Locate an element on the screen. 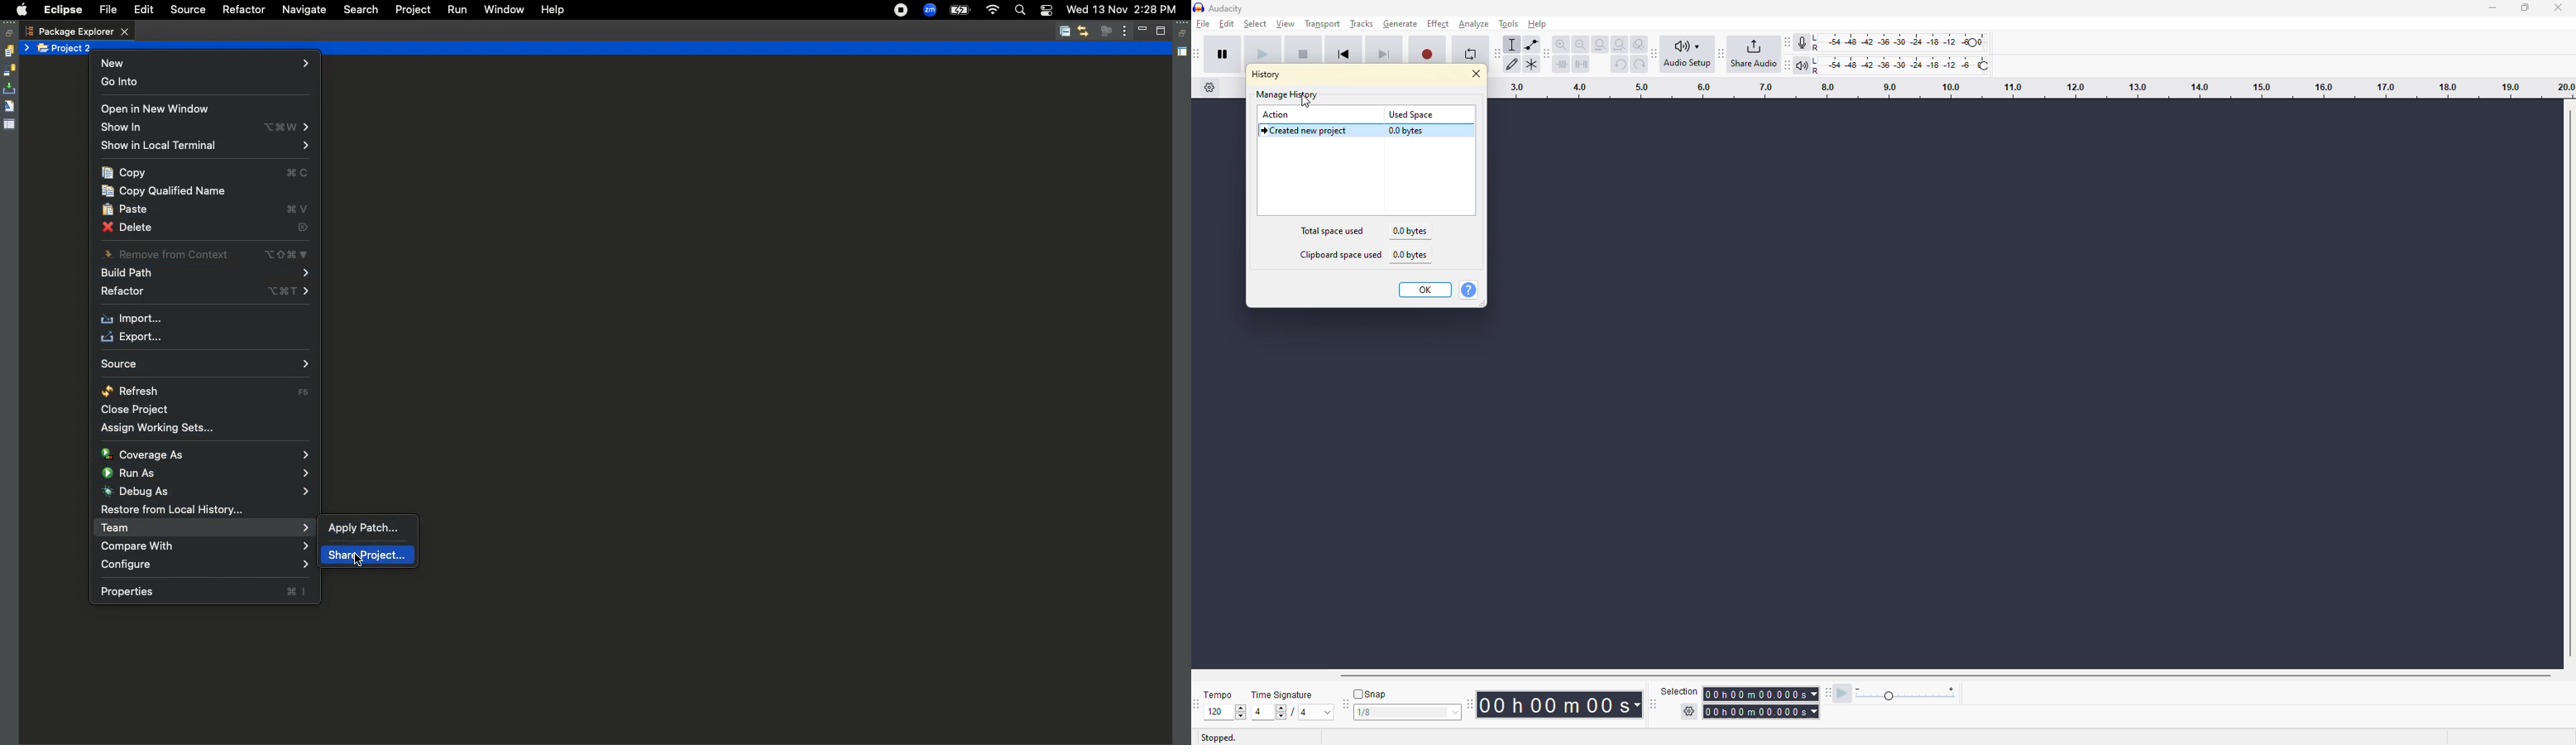  view is located at coordinates (1286, 25).